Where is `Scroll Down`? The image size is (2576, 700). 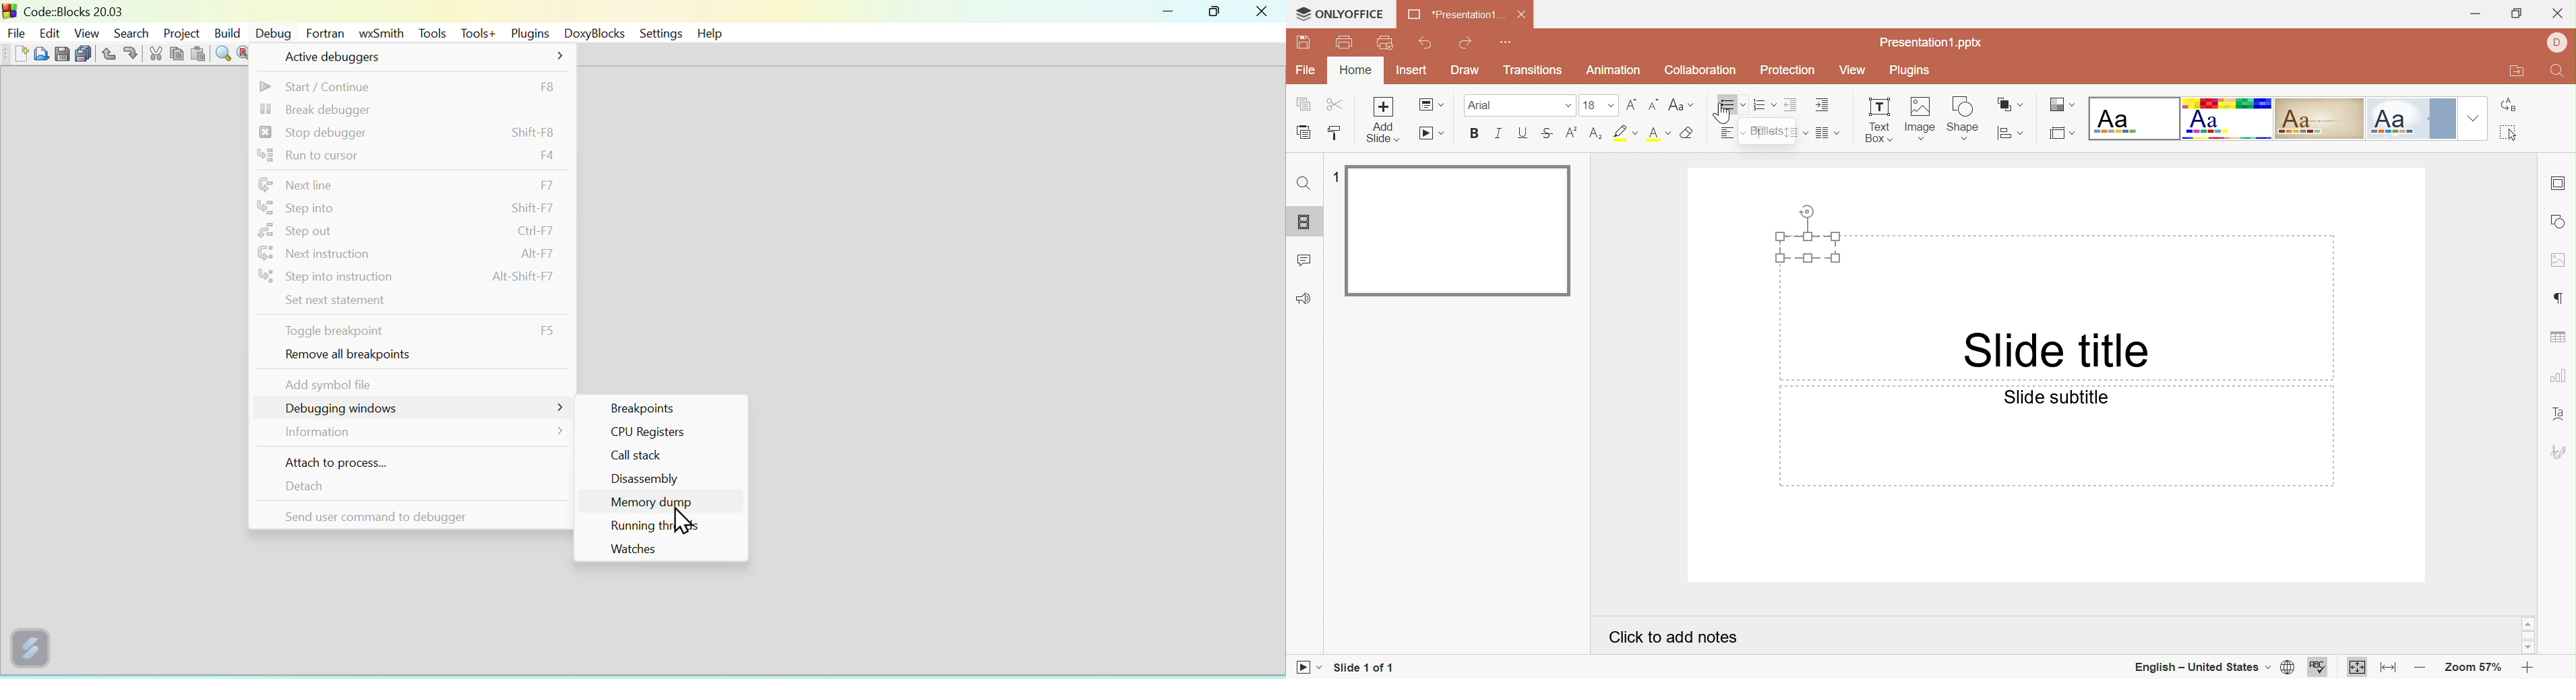 Scroll Down is located at coordinates (2532, 648).